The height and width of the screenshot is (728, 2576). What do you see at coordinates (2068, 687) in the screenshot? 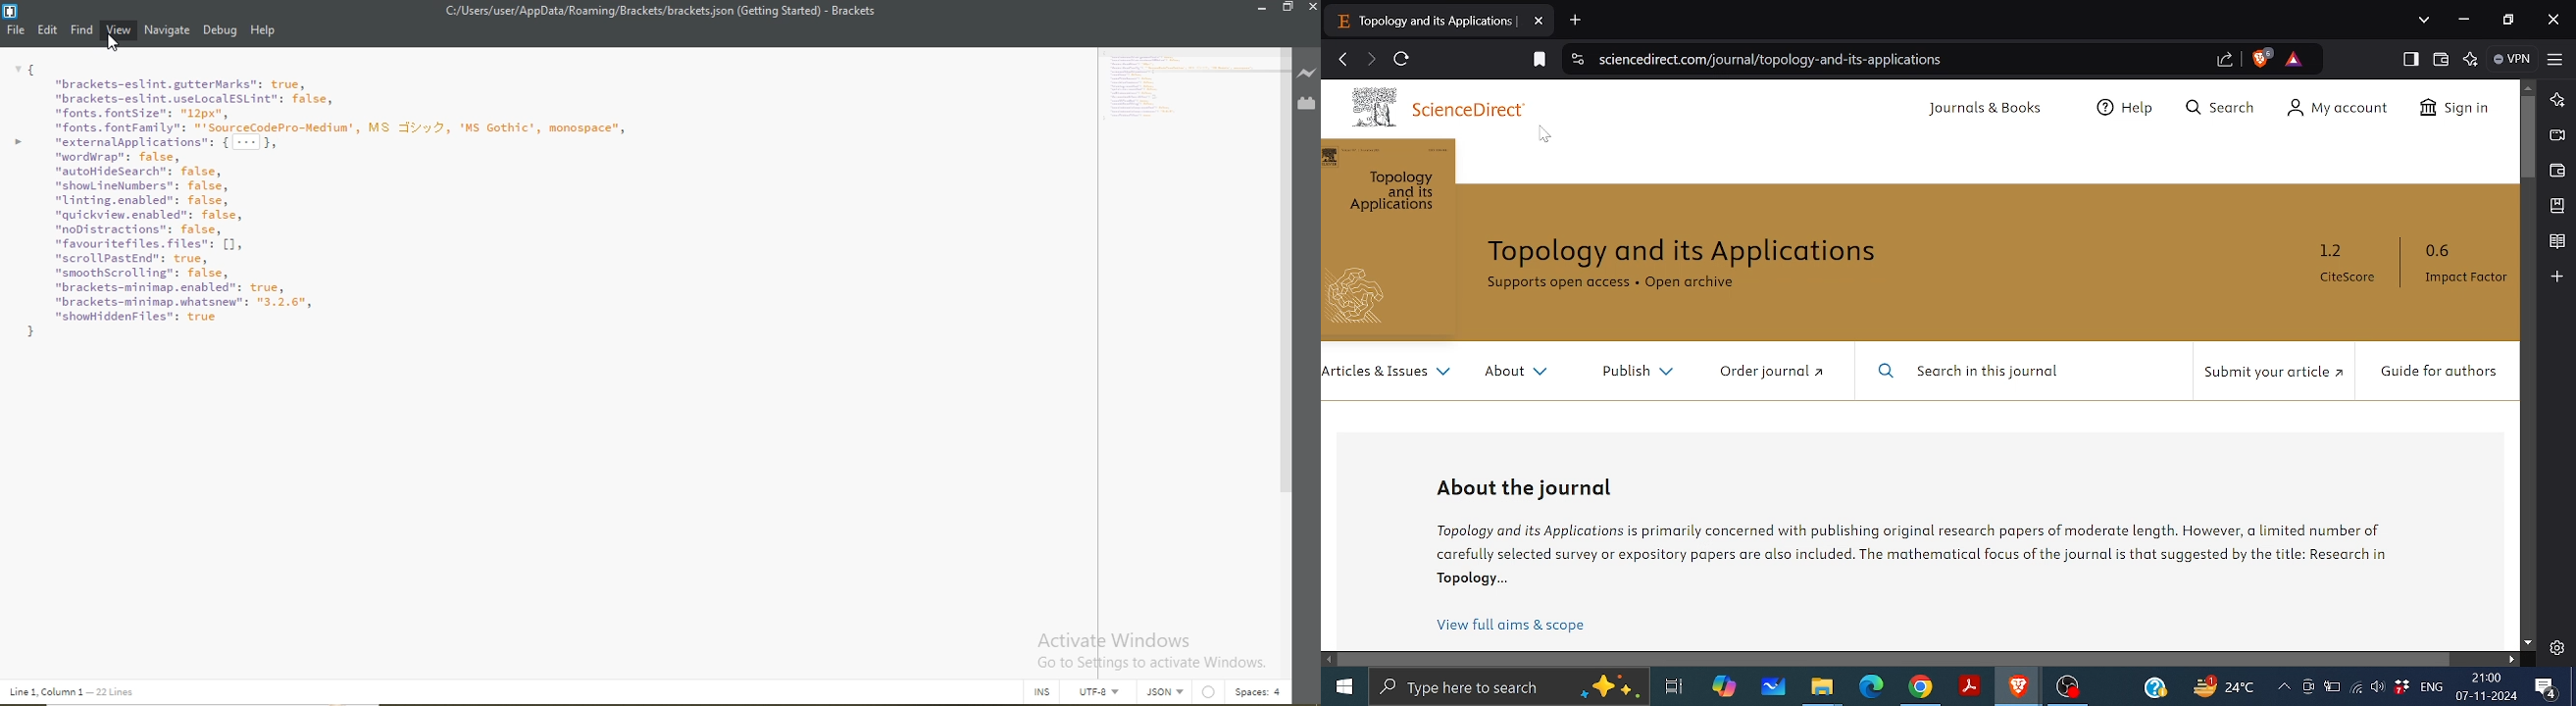
I see `OBS recording` at bounding box center [2068, 687].